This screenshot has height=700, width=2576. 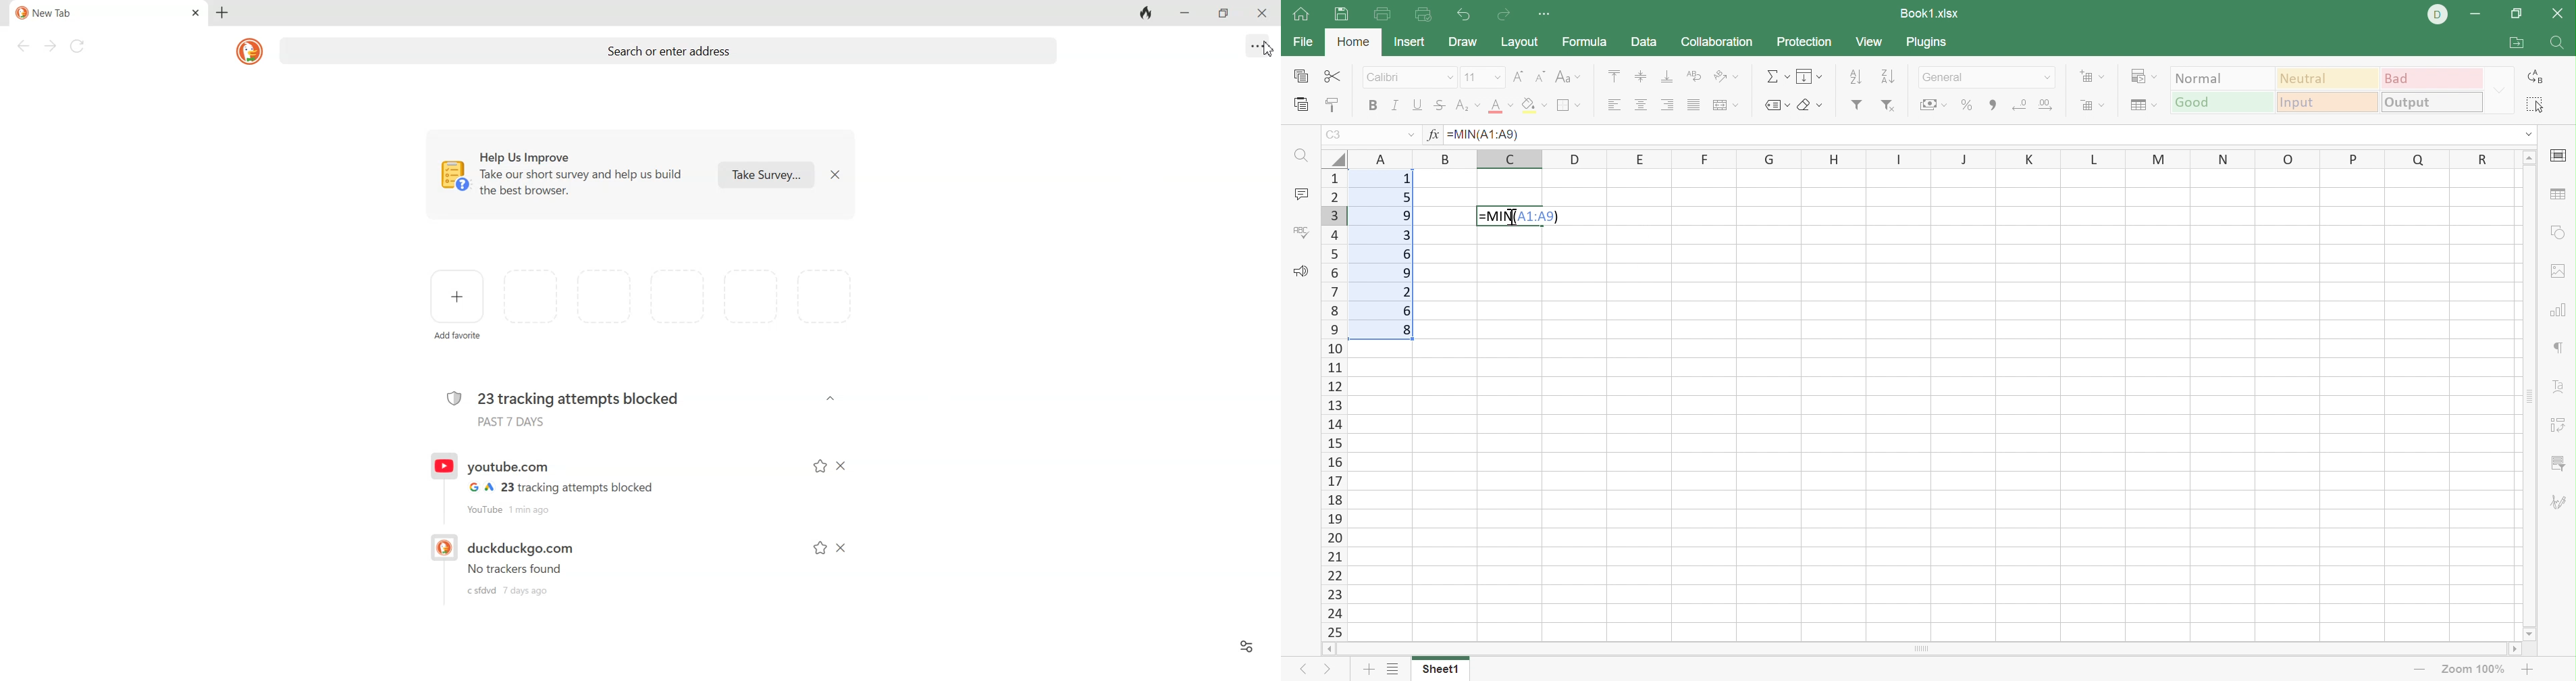 What do you see at coordinates (1668, 103) in the screenshot?
I see `Align Right` at bounding box center [1668, 103].